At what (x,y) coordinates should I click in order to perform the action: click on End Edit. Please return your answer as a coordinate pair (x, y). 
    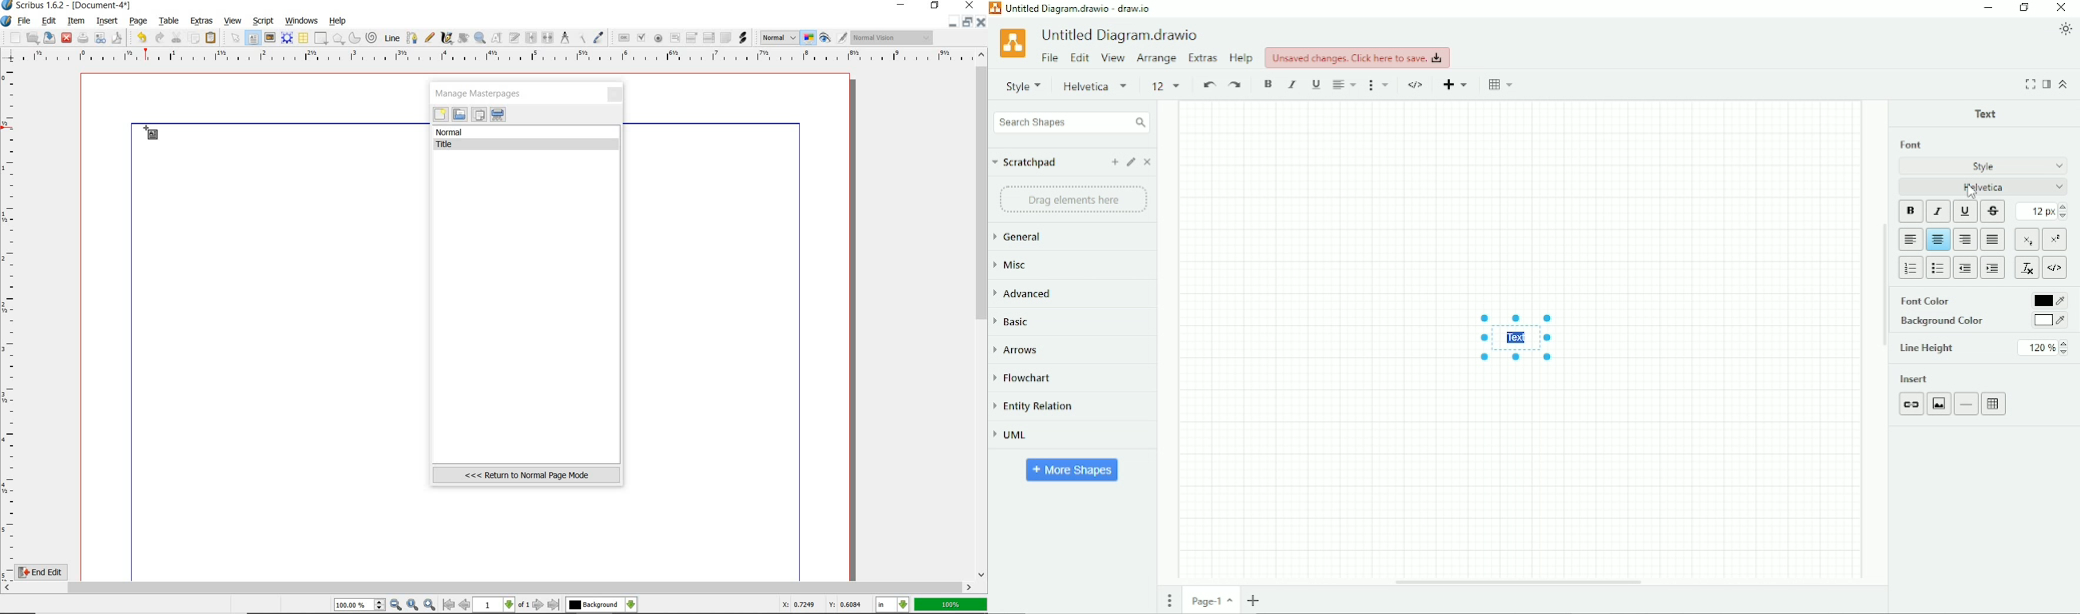
    Looking at the image, I should click on (50, 572).